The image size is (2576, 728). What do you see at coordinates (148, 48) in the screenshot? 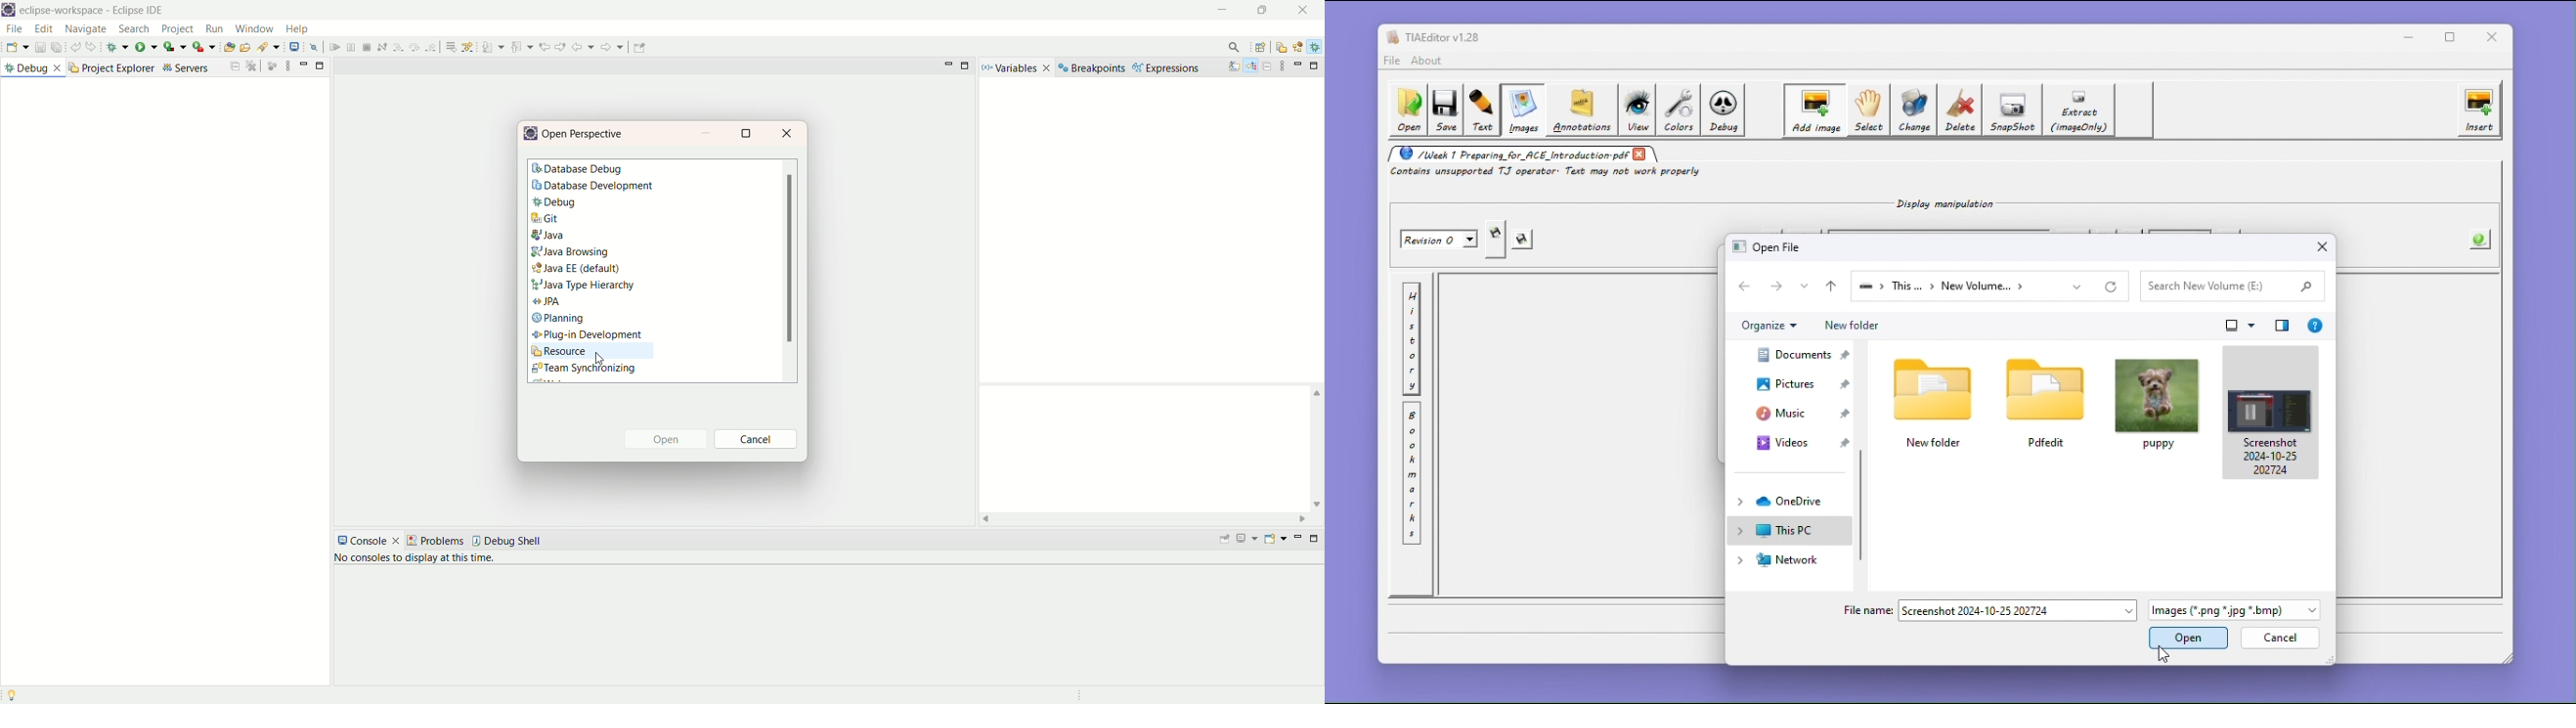
I see `run` at bounding box center [148, 48].